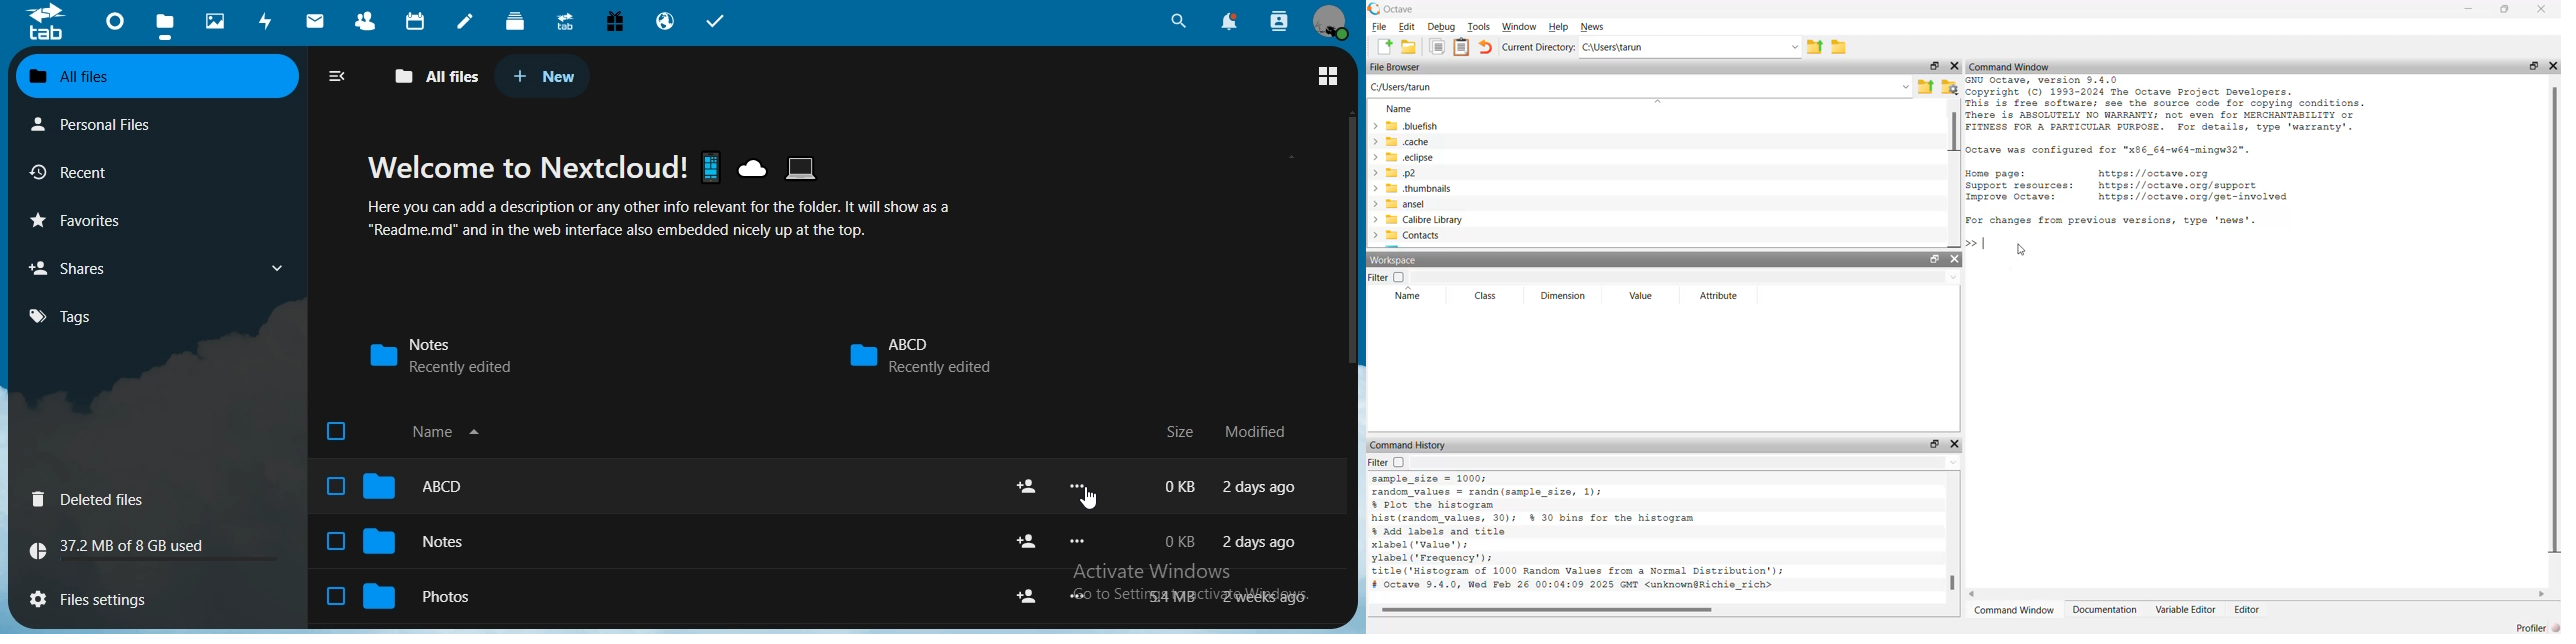 This screenshot has width=2576, height=644. I want to click on https://octave.org, so click(2158, 172).